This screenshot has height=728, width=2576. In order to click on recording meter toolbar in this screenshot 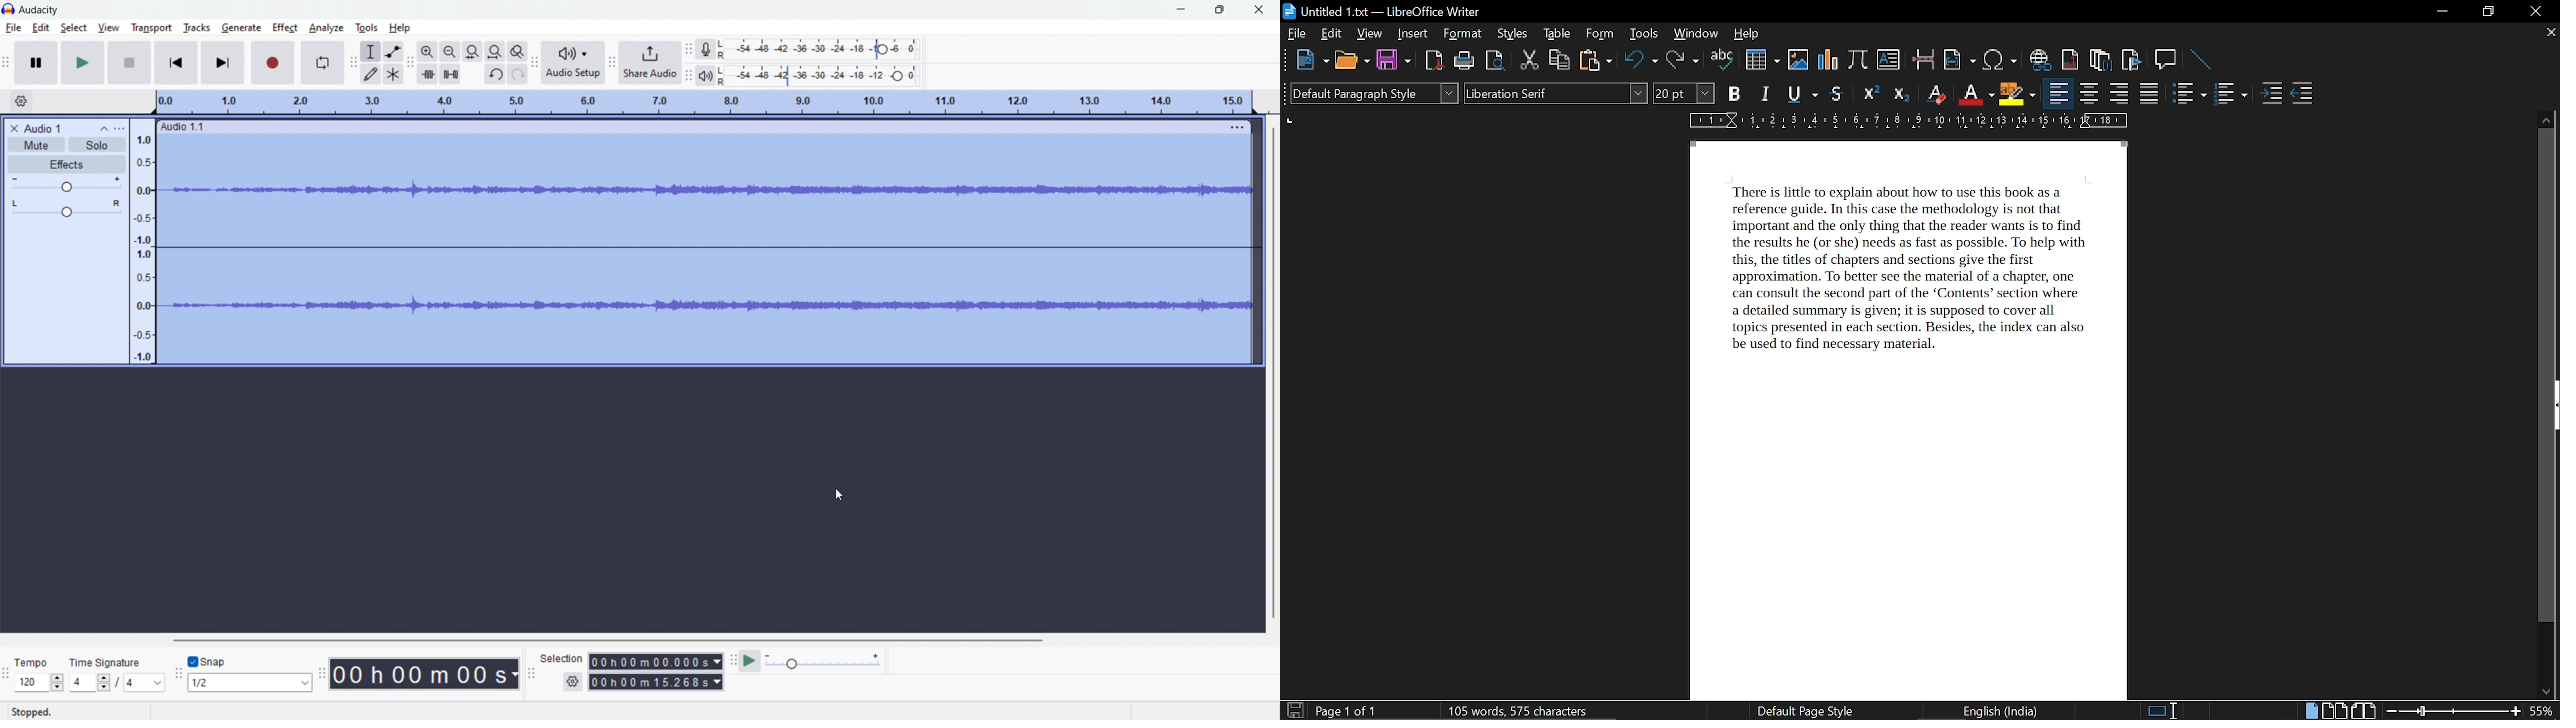, I will do `click(689, 49)`.